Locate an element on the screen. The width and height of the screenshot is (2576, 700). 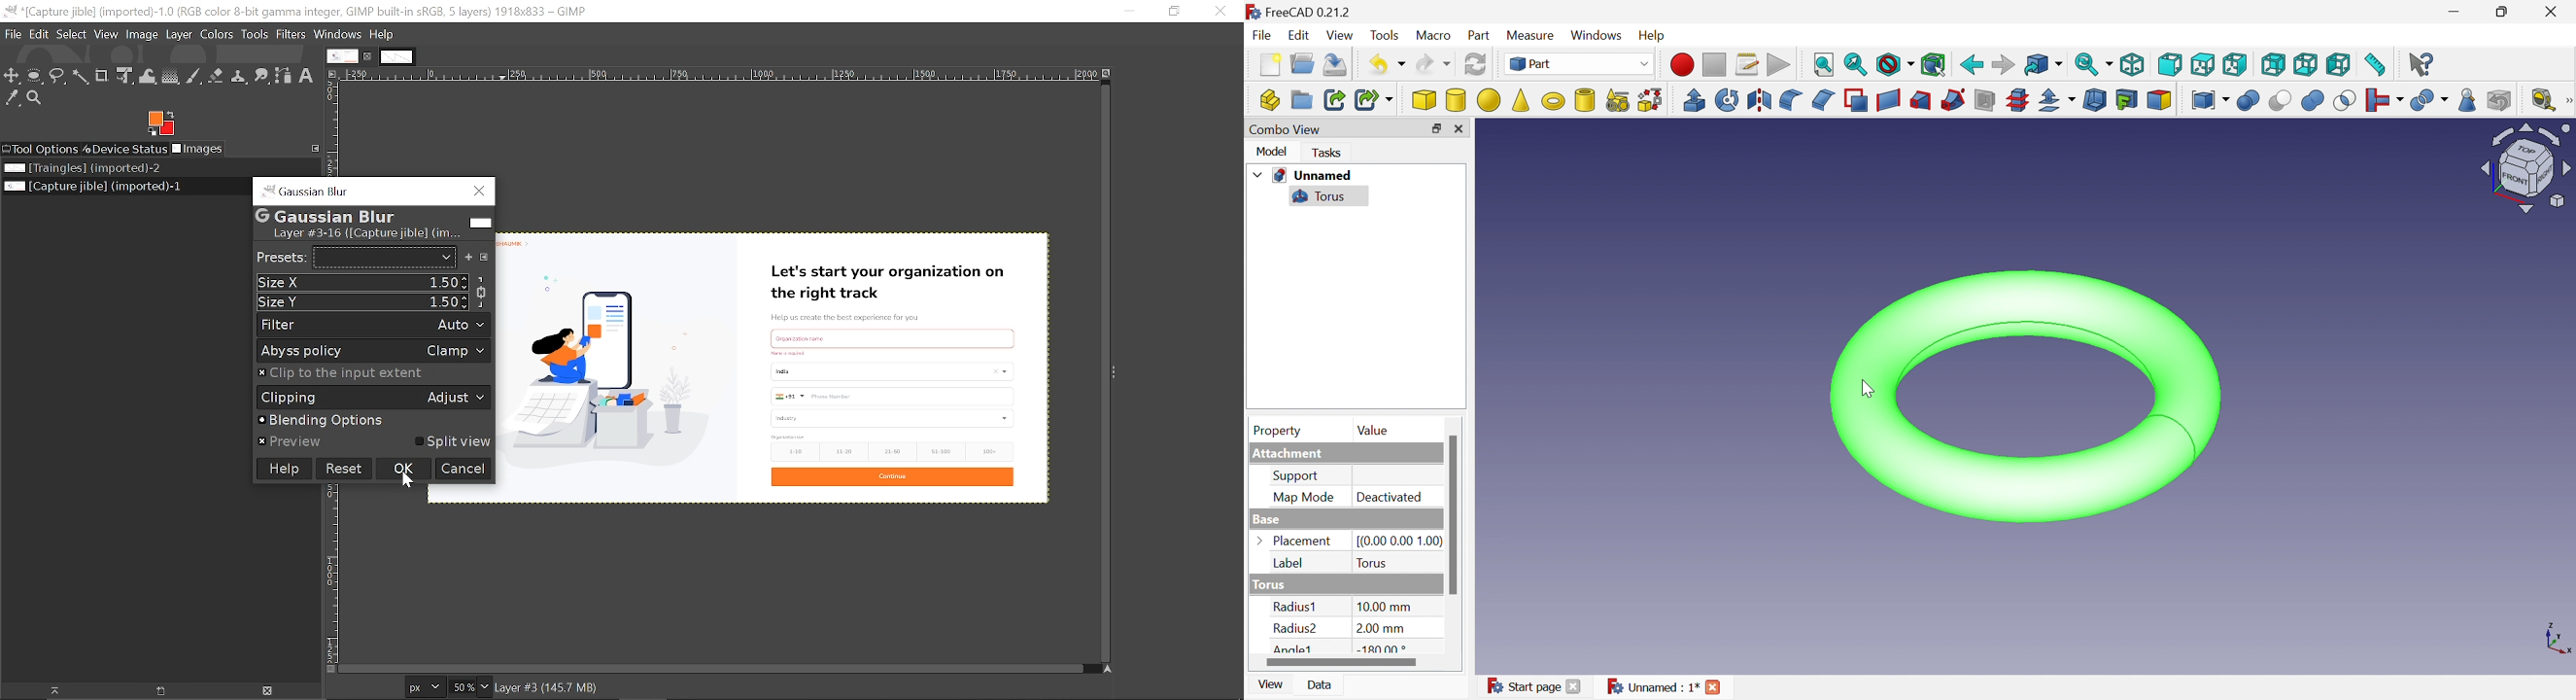
Radius2 is located at coordinates (1295, 630).